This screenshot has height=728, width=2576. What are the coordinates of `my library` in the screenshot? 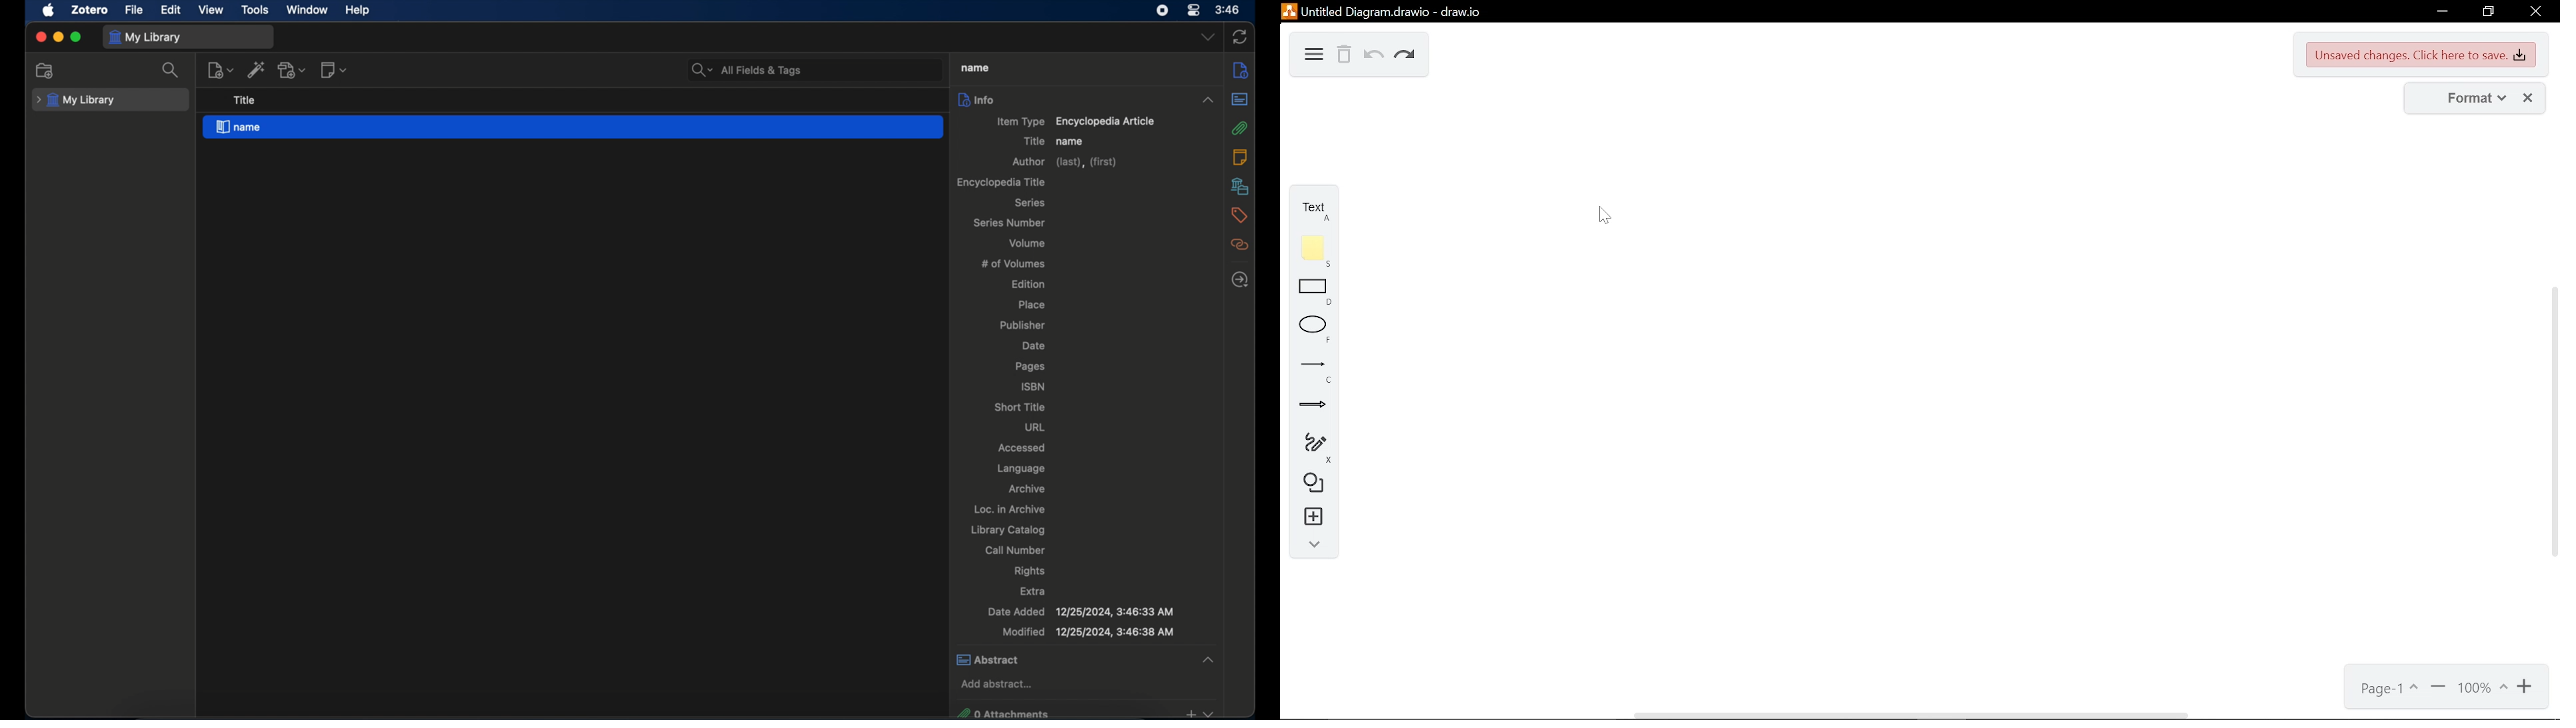 It's located at (77, 100).